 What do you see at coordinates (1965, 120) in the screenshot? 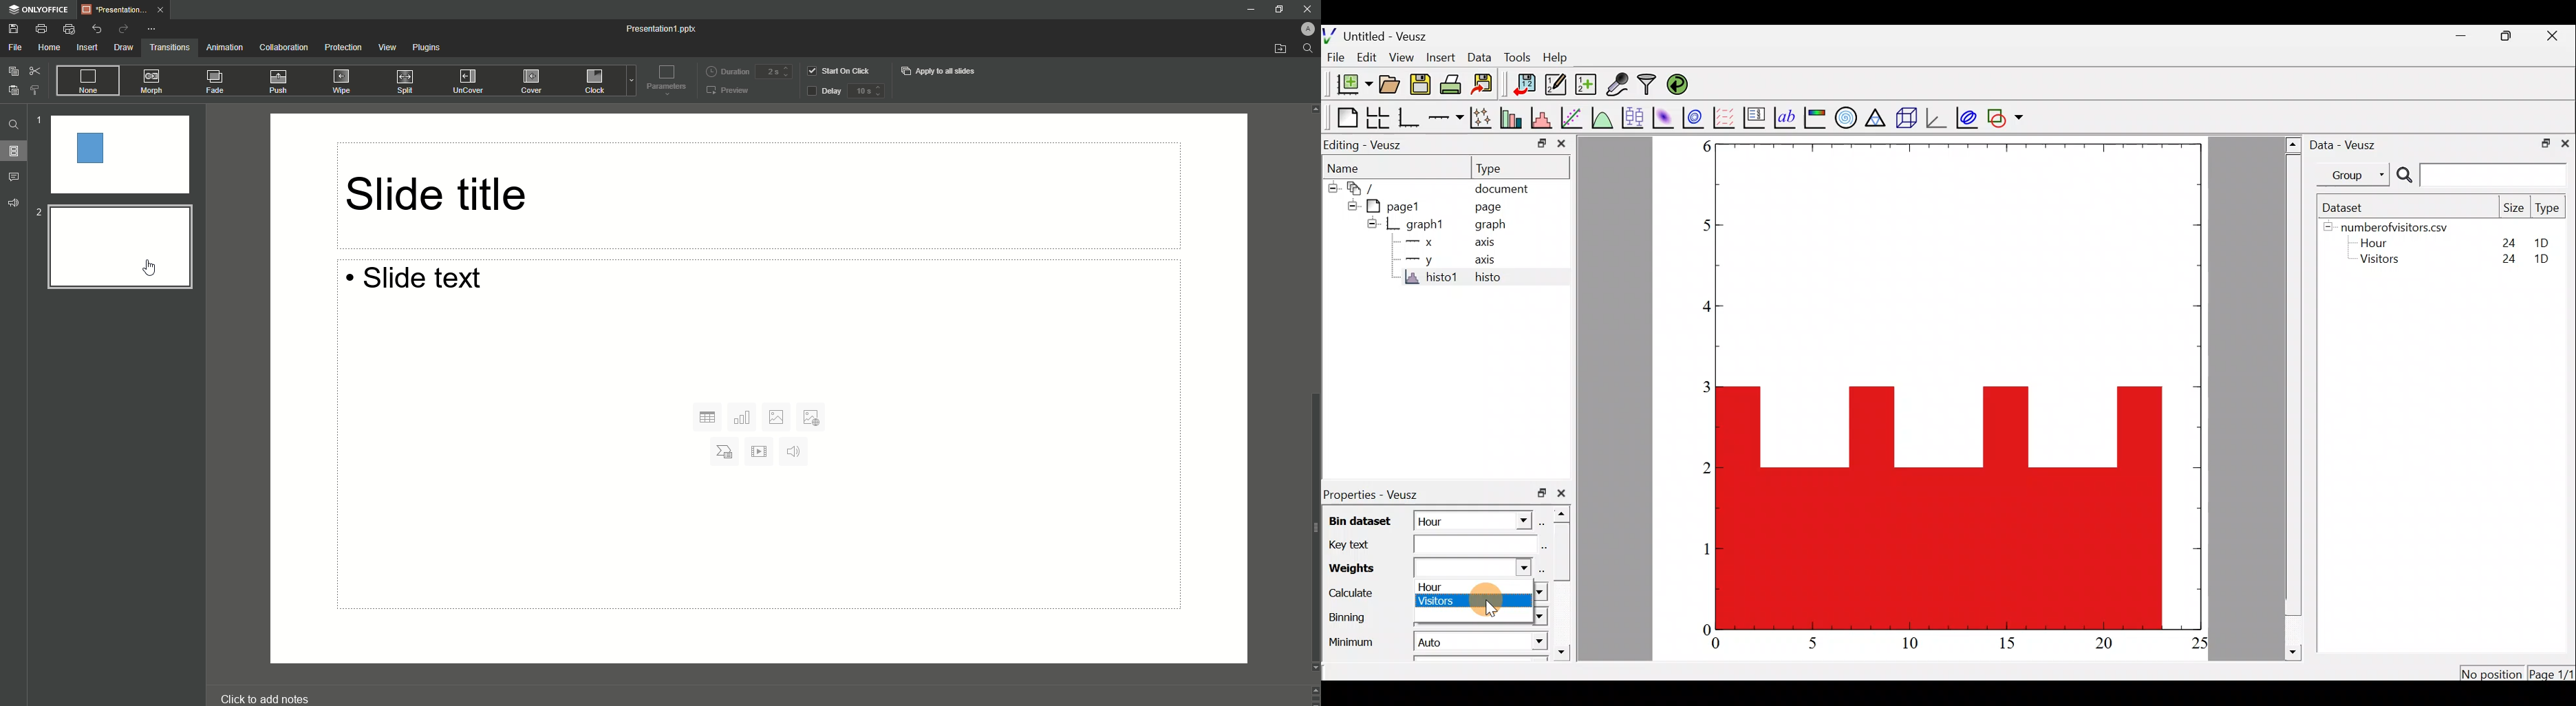
I see `plot covariance ellipses` at bounding box center [1965, 120].